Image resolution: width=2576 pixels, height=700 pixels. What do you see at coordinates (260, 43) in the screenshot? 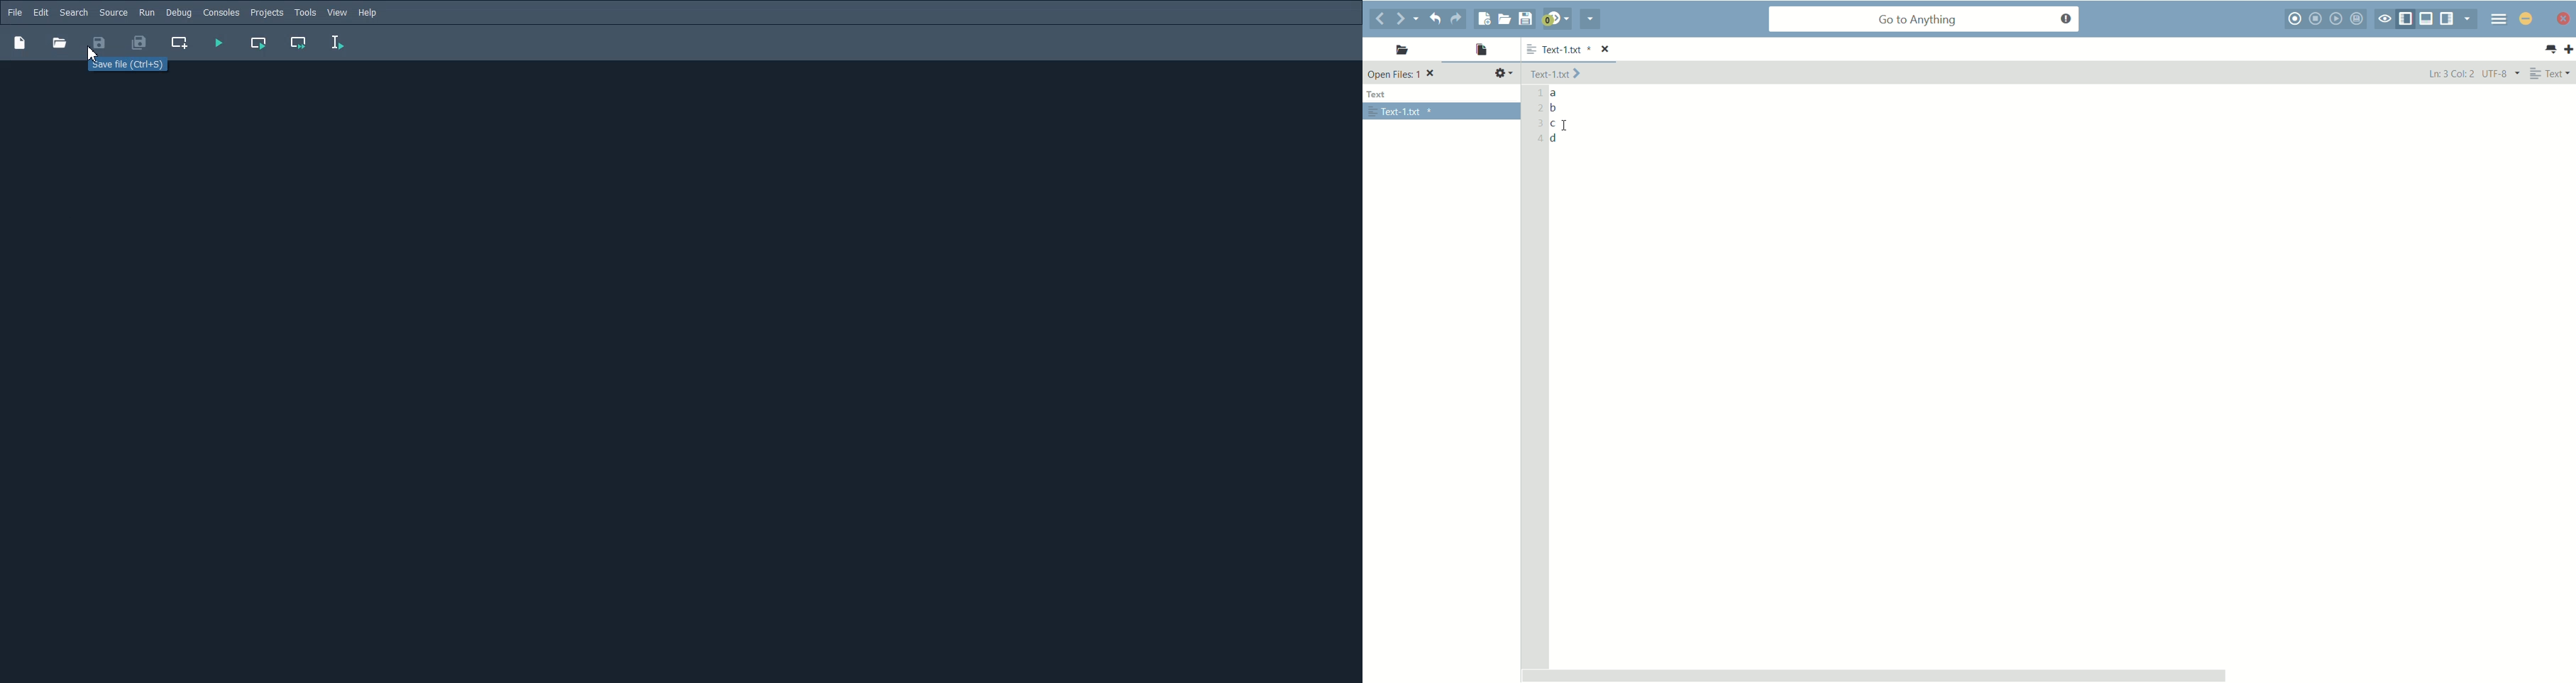
I see `Run Current cell` at bounding box center [260, 43].